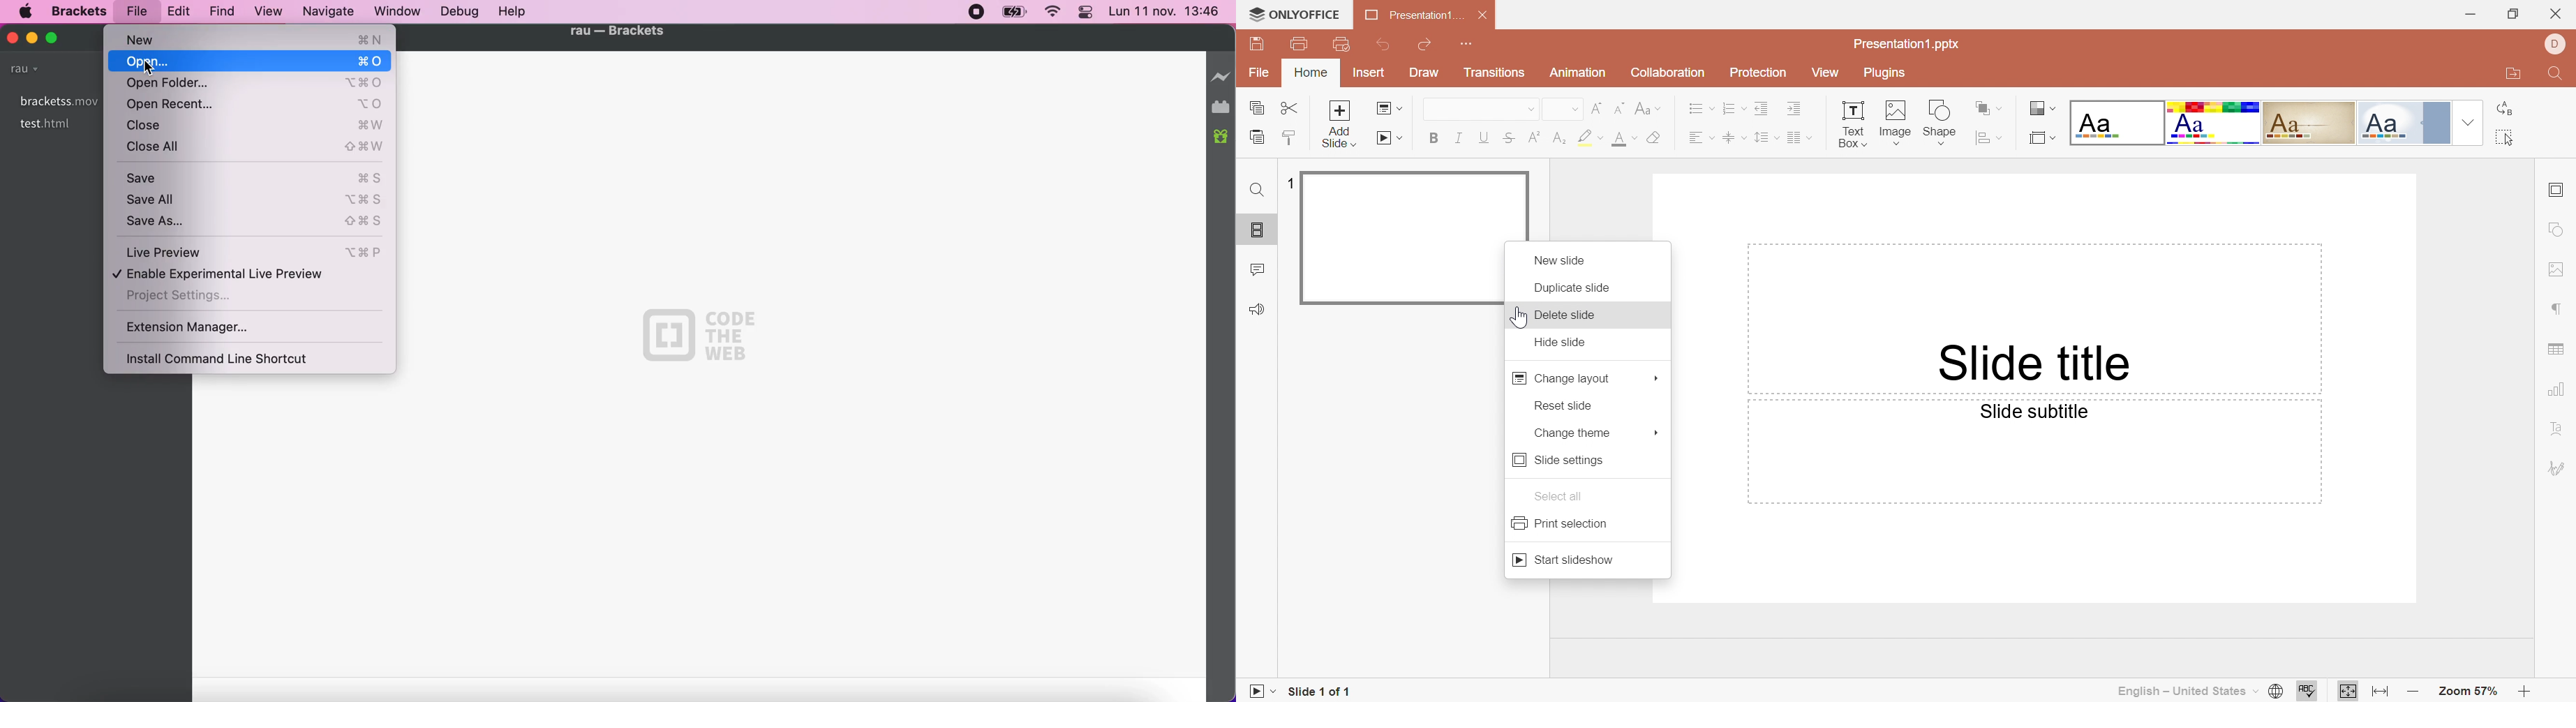 The image size is (2576, 728). Describe the element at coordinates (1563, 342) in the screenshot. I see `Hide slide` at that location.